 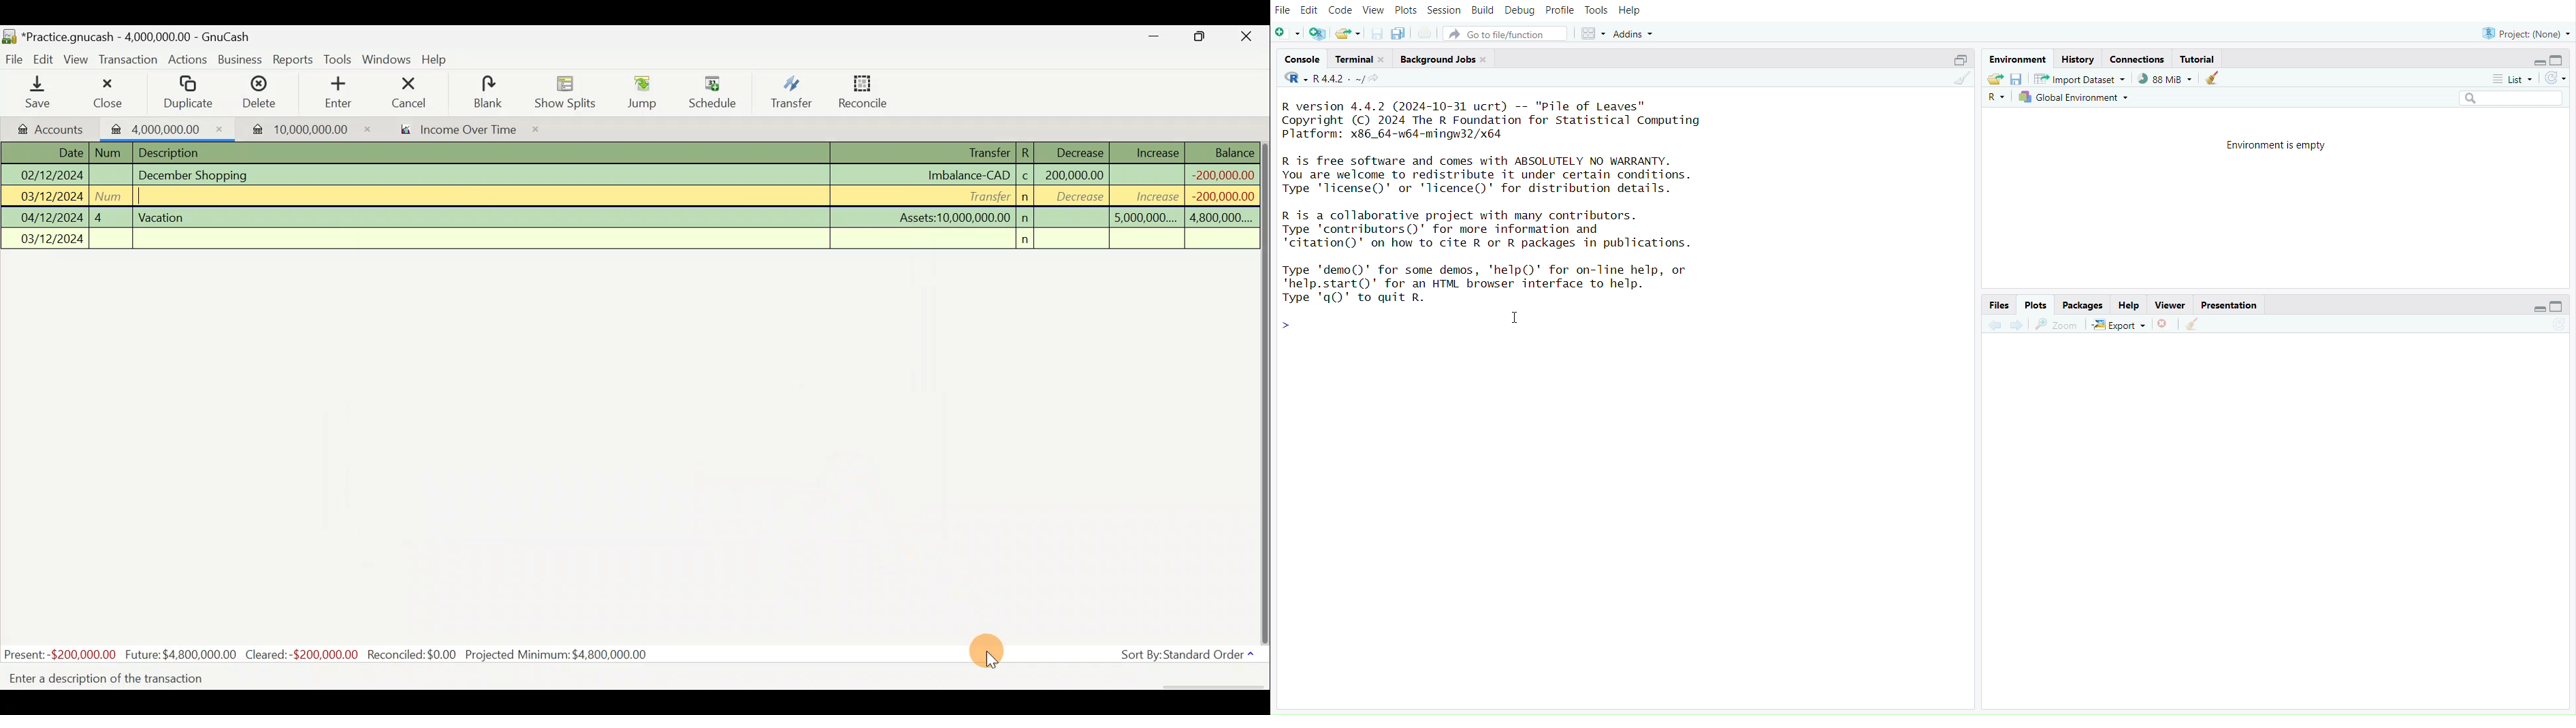 I want to click on Balance, so click(x=1224, y=152).